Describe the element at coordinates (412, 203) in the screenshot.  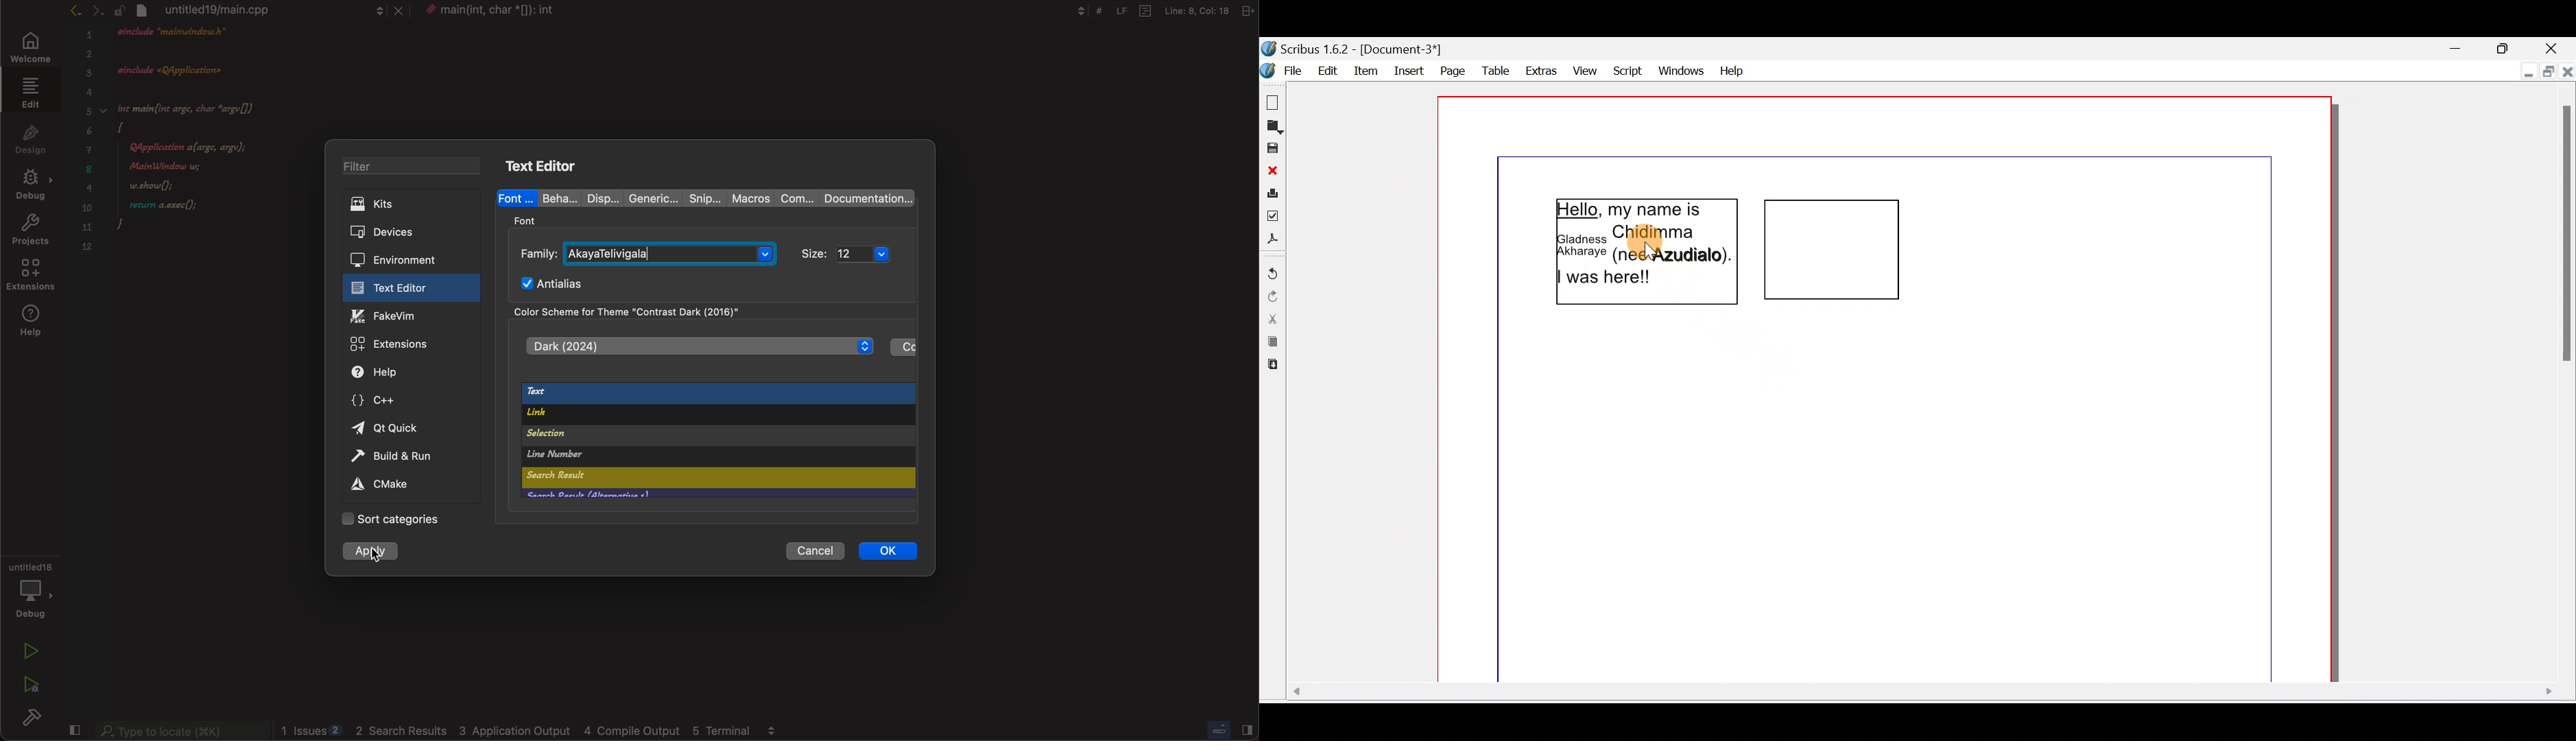
I see `kits` at that location.